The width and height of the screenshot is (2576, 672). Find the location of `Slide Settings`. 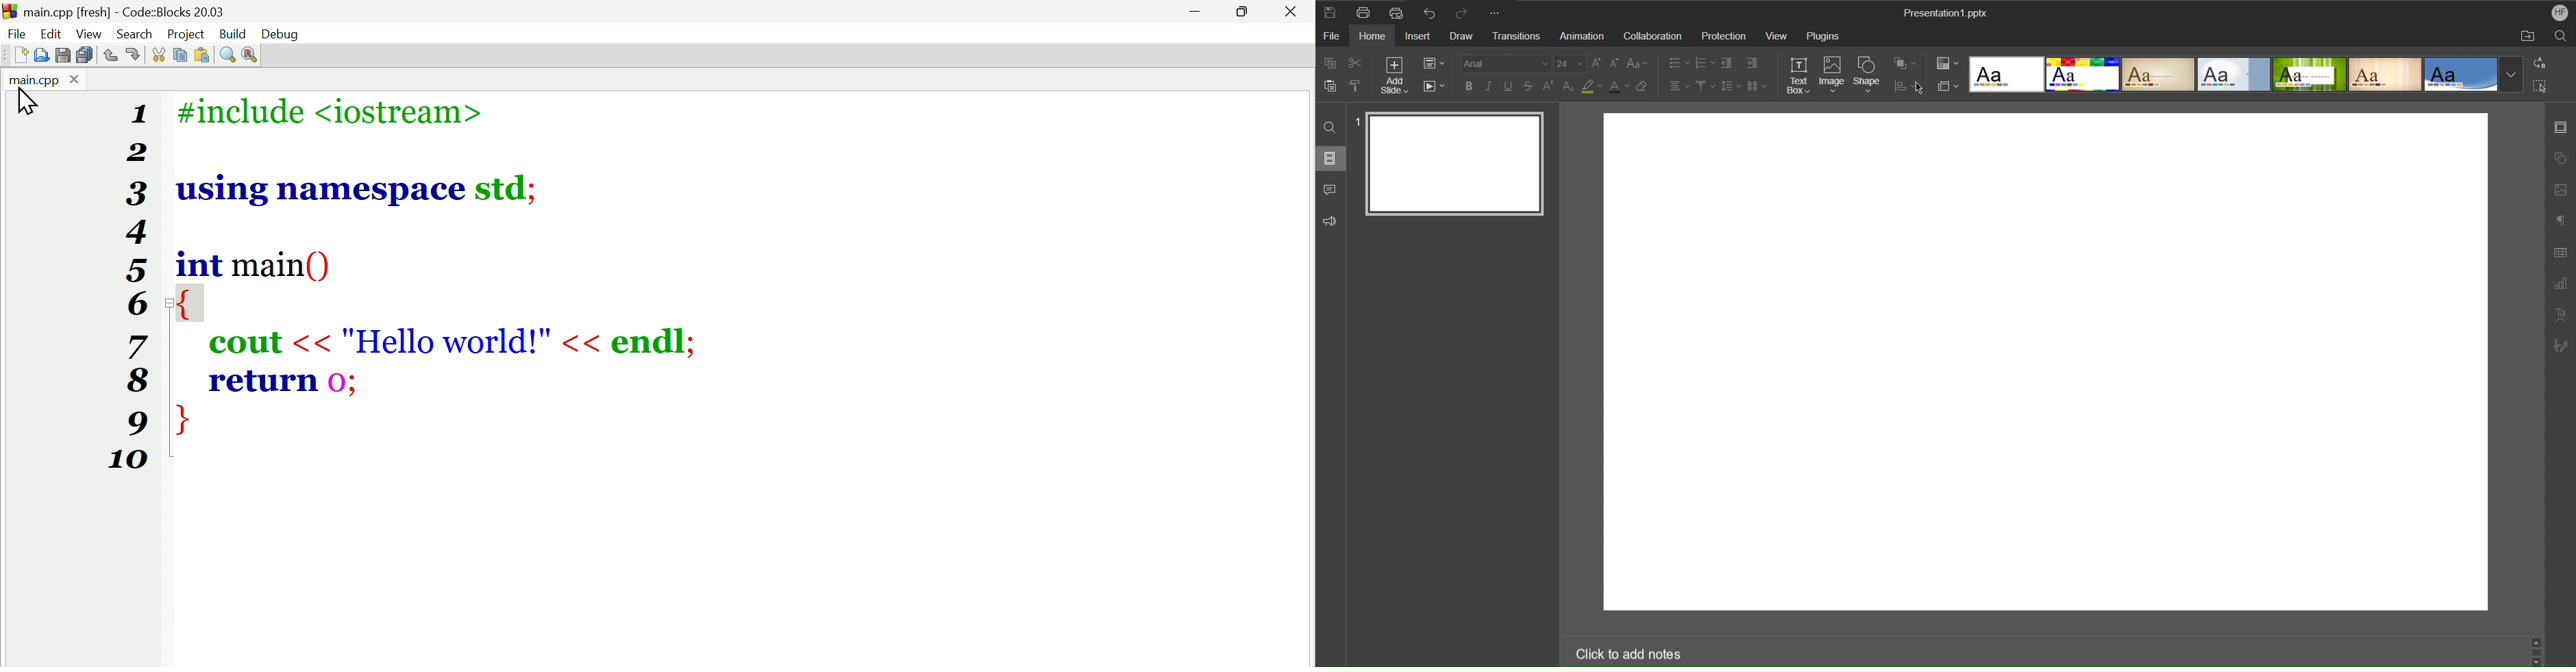

Slide Settings is located at coordinates (2562, 127).